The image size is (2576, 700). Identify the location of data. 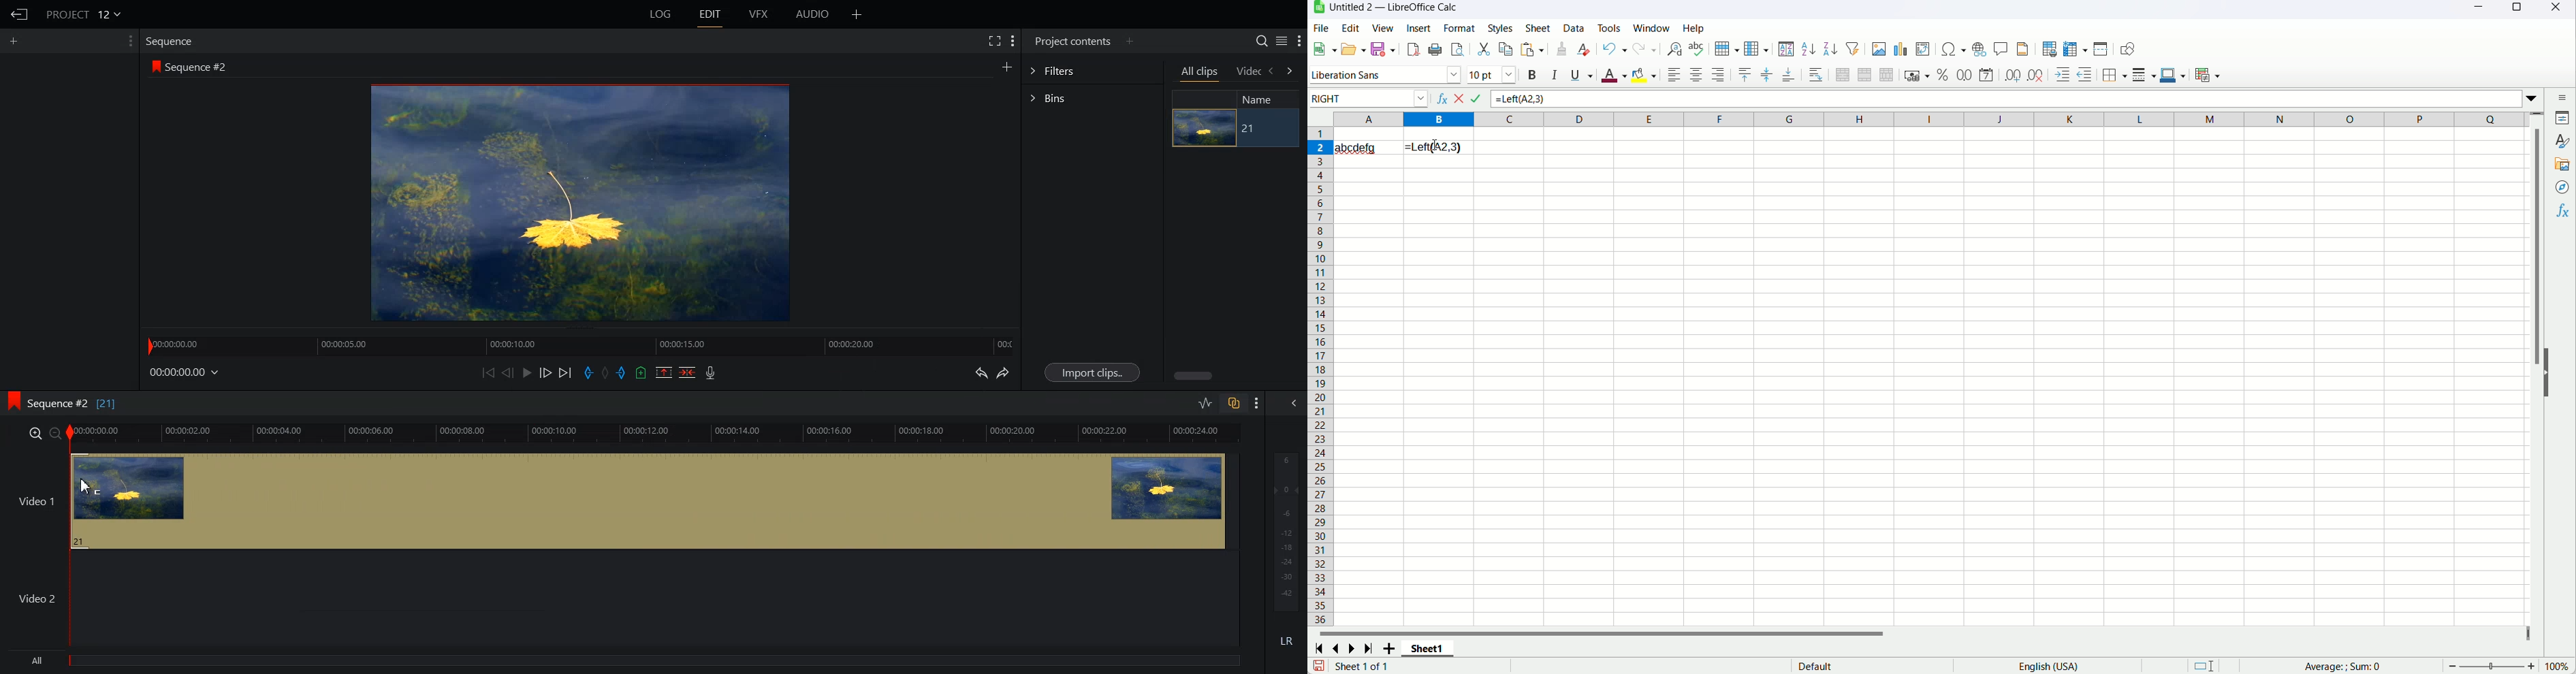
(1574, 28).